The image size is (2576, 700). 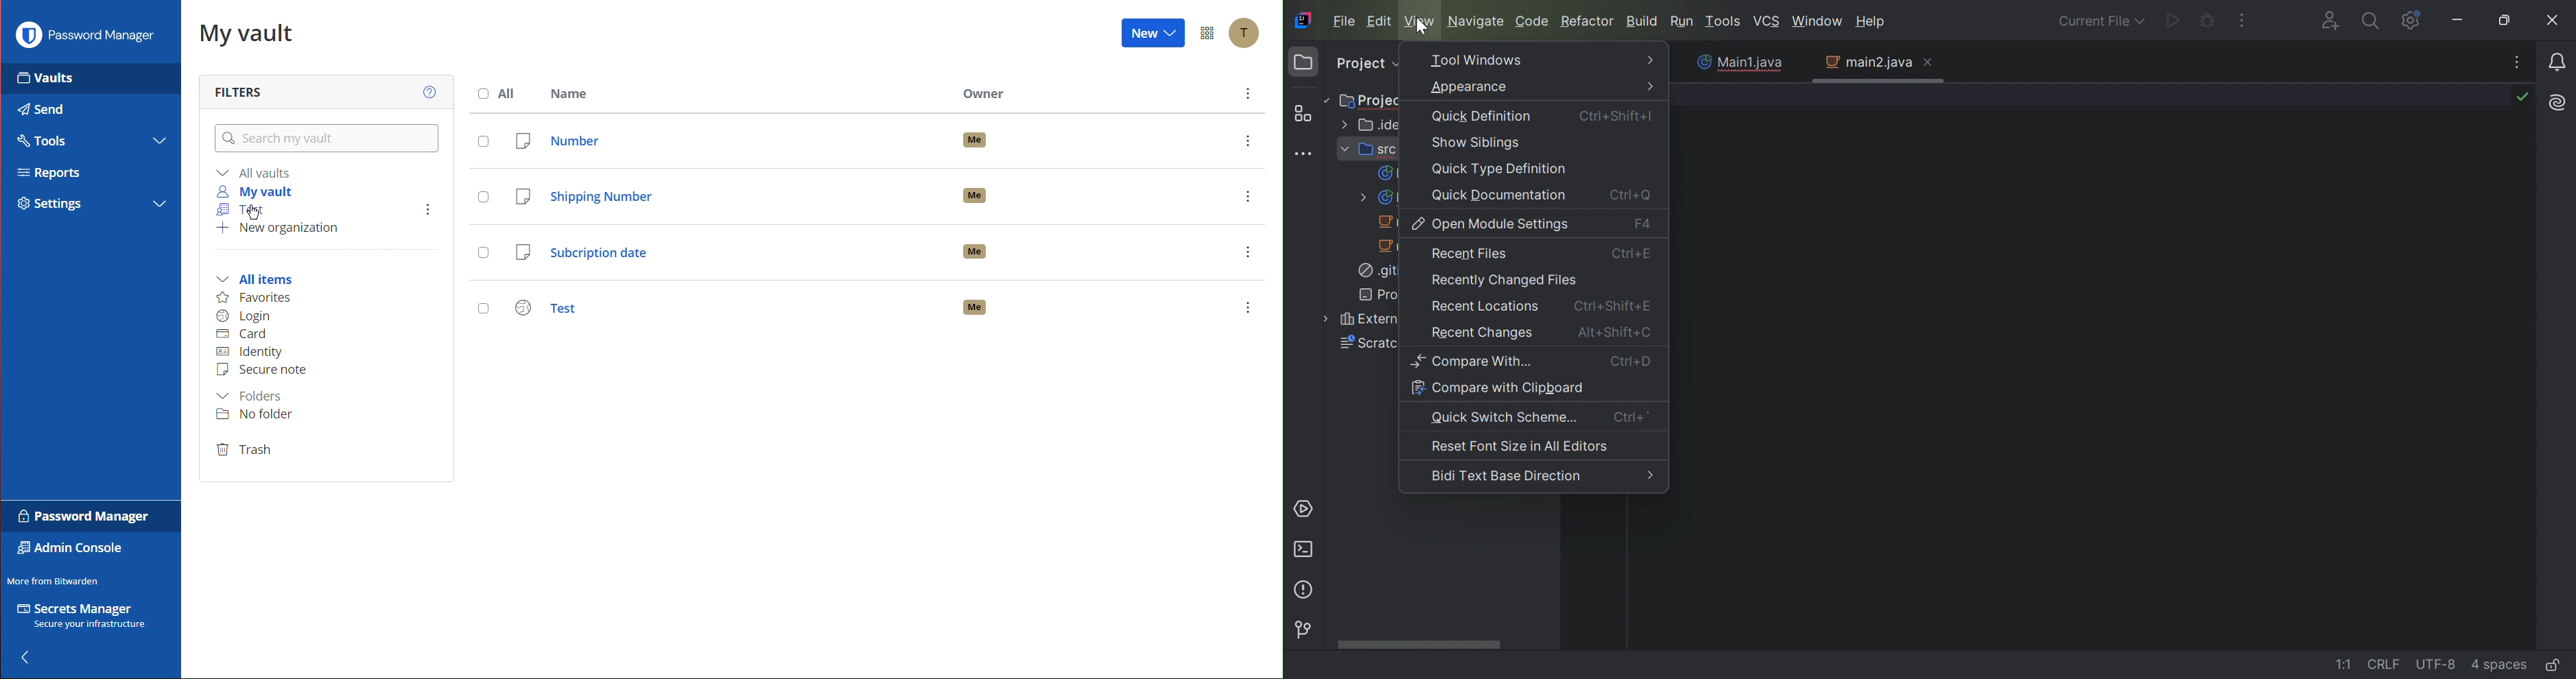 What do you see at coordinates (1308, 591) in the screenshot?
I see `Problems` at bounding box center [1308, 591].